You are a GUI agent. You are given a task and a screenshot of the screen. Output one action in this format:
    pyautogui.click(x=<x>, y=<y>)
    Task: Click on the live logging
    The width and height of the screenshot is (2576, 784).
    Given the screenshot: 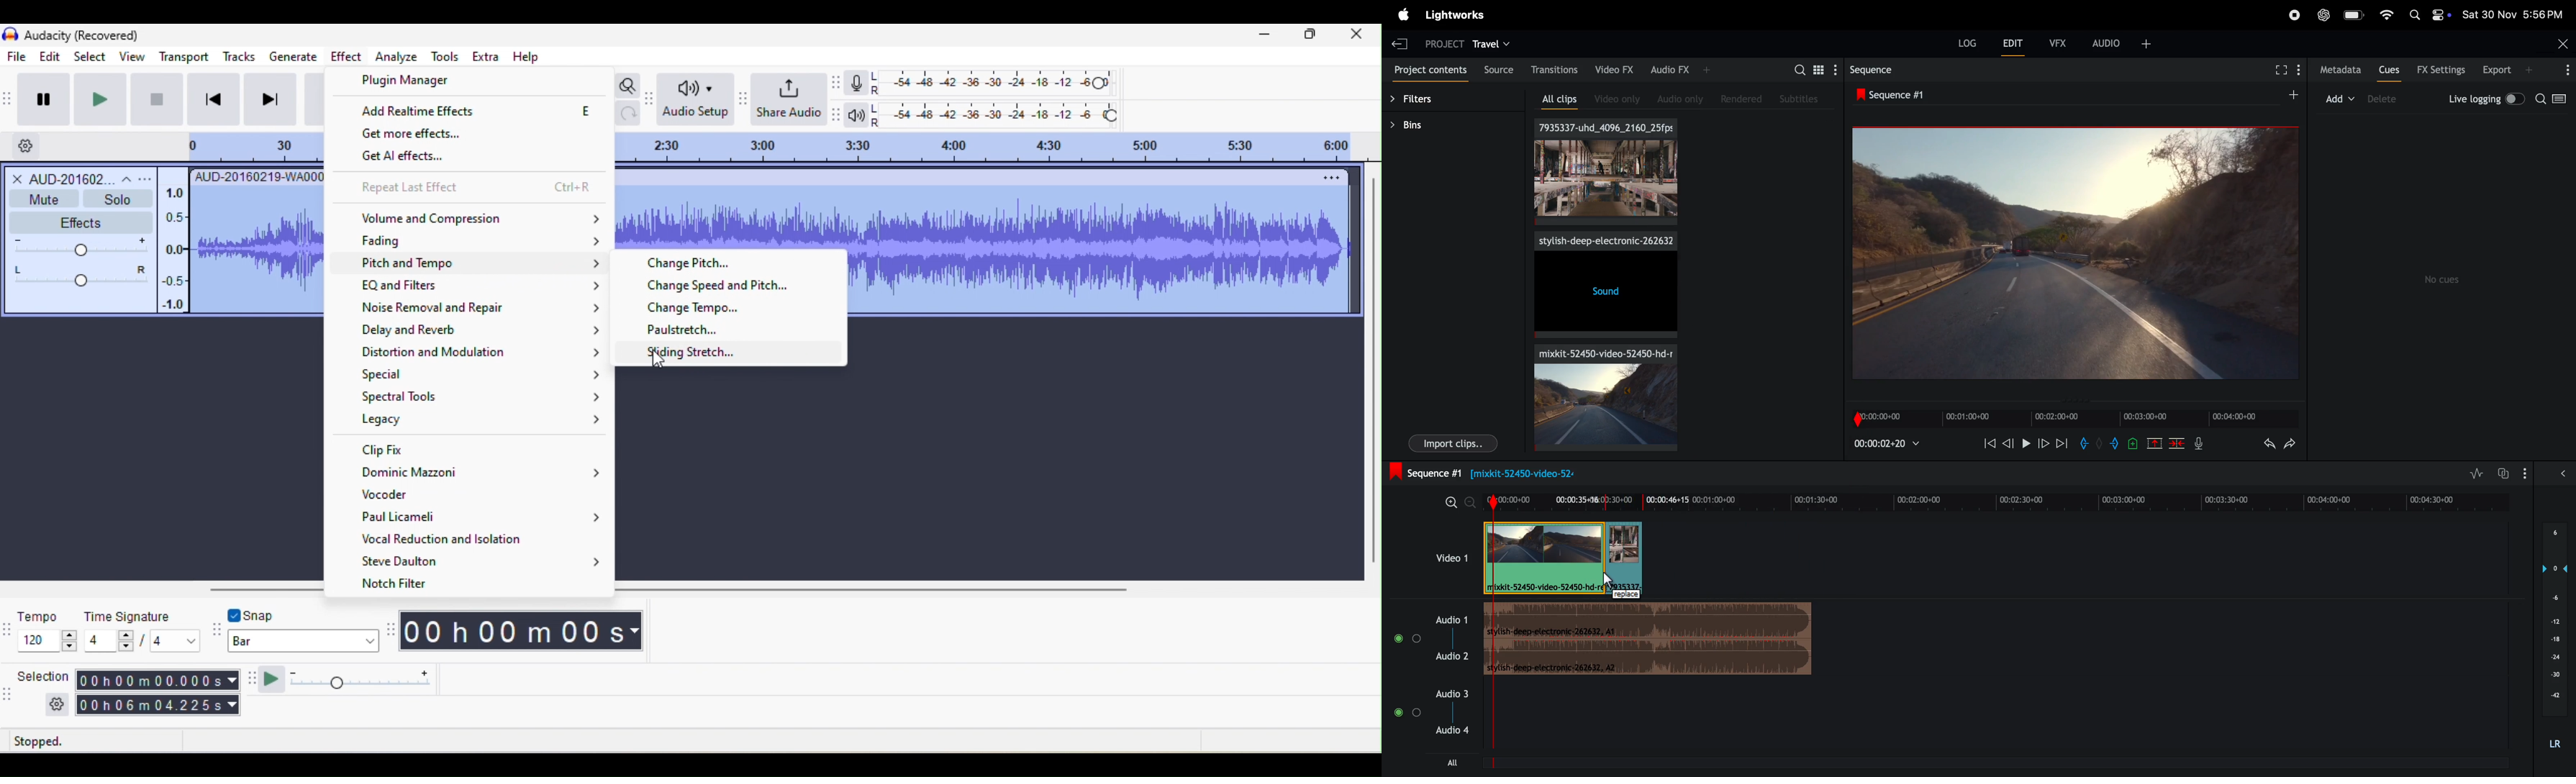 What is the action you would take?
    pyautogui.click(x=2484, y=98)
    